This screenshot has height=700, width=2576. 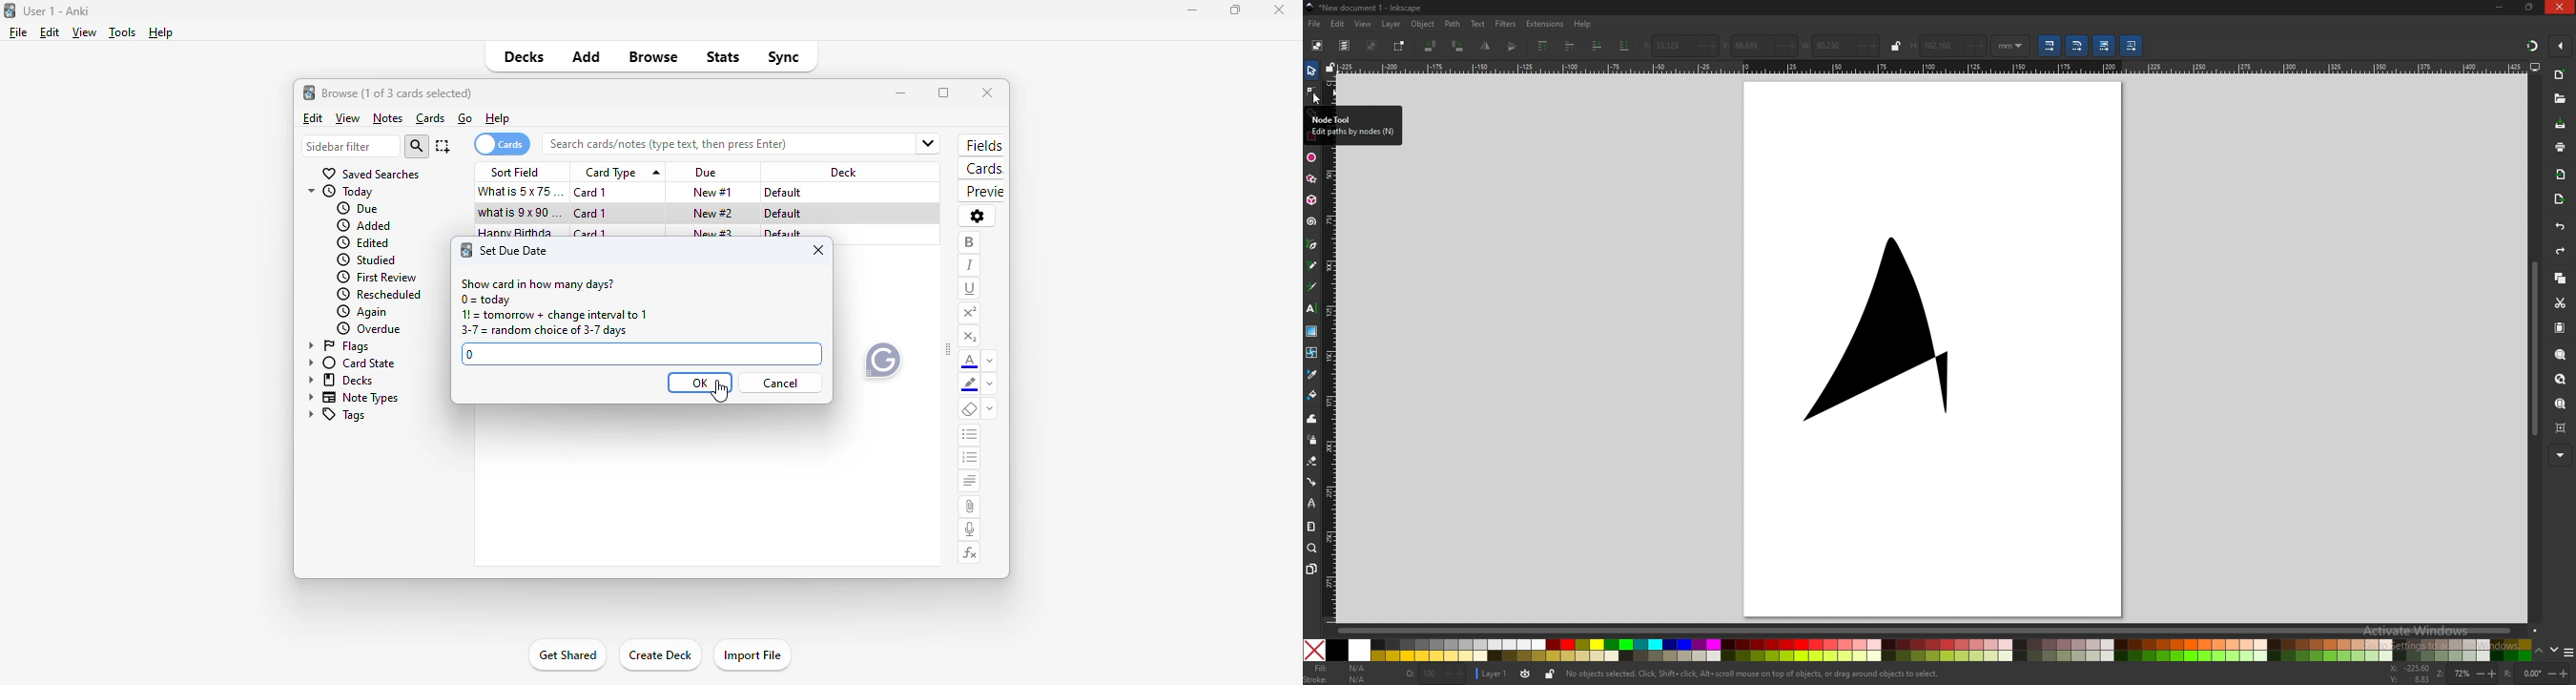 What do you see at coordinates (971, 554) in the screenshot?
I see `equations` at bounding box center [971, 554].